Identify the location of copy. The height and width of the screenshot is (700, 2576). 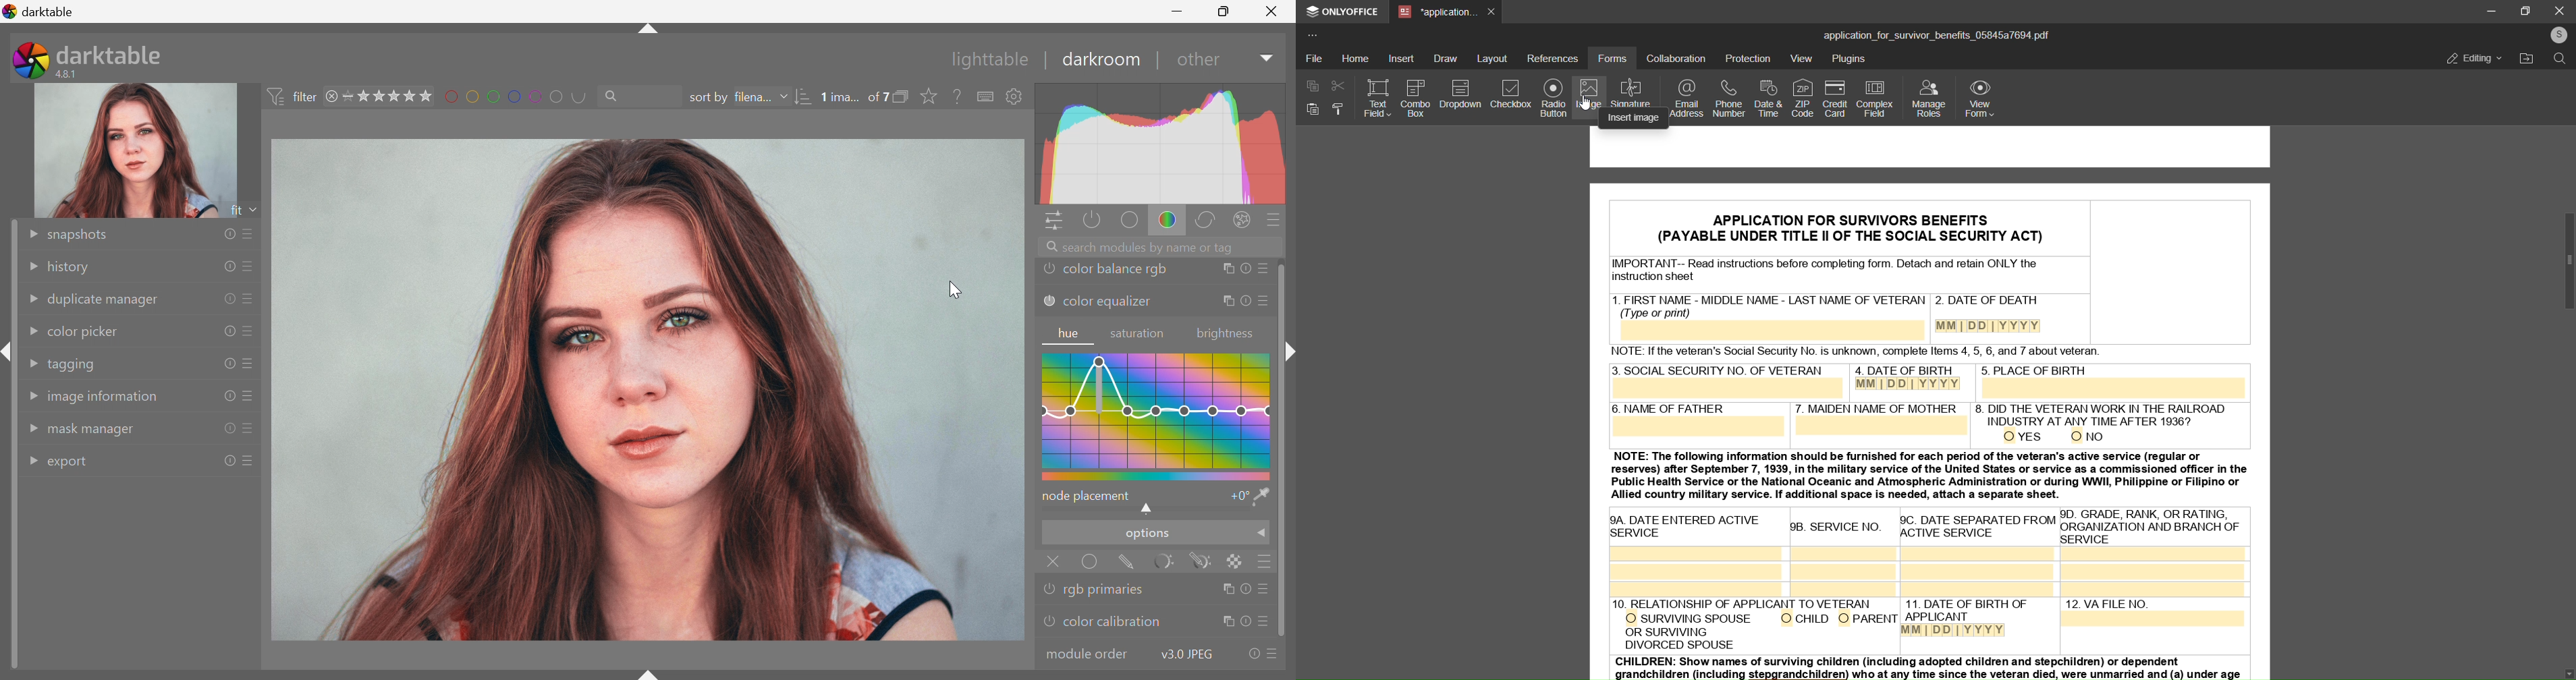
(1310, 85).